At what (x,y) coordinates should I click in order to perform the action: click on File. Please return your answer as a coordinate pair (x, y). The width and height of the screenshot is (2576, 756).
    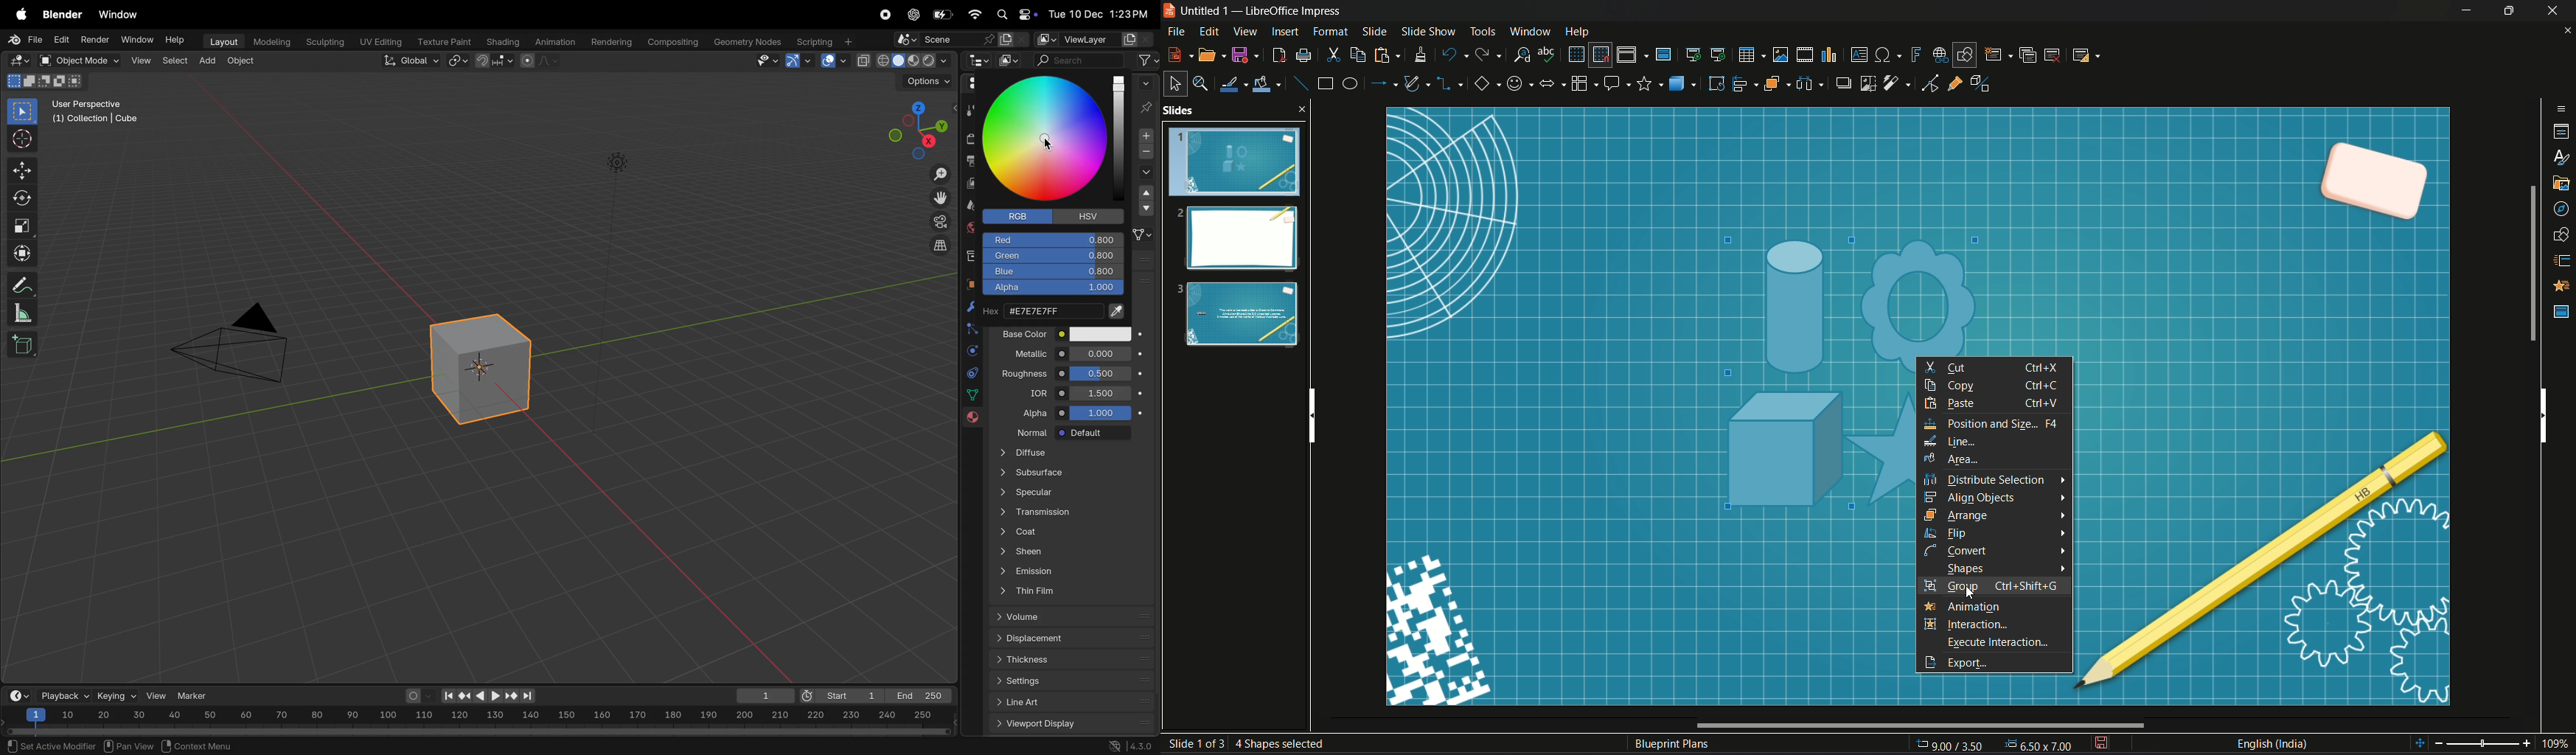
    Looking at the image, I should click on (1176, 33).